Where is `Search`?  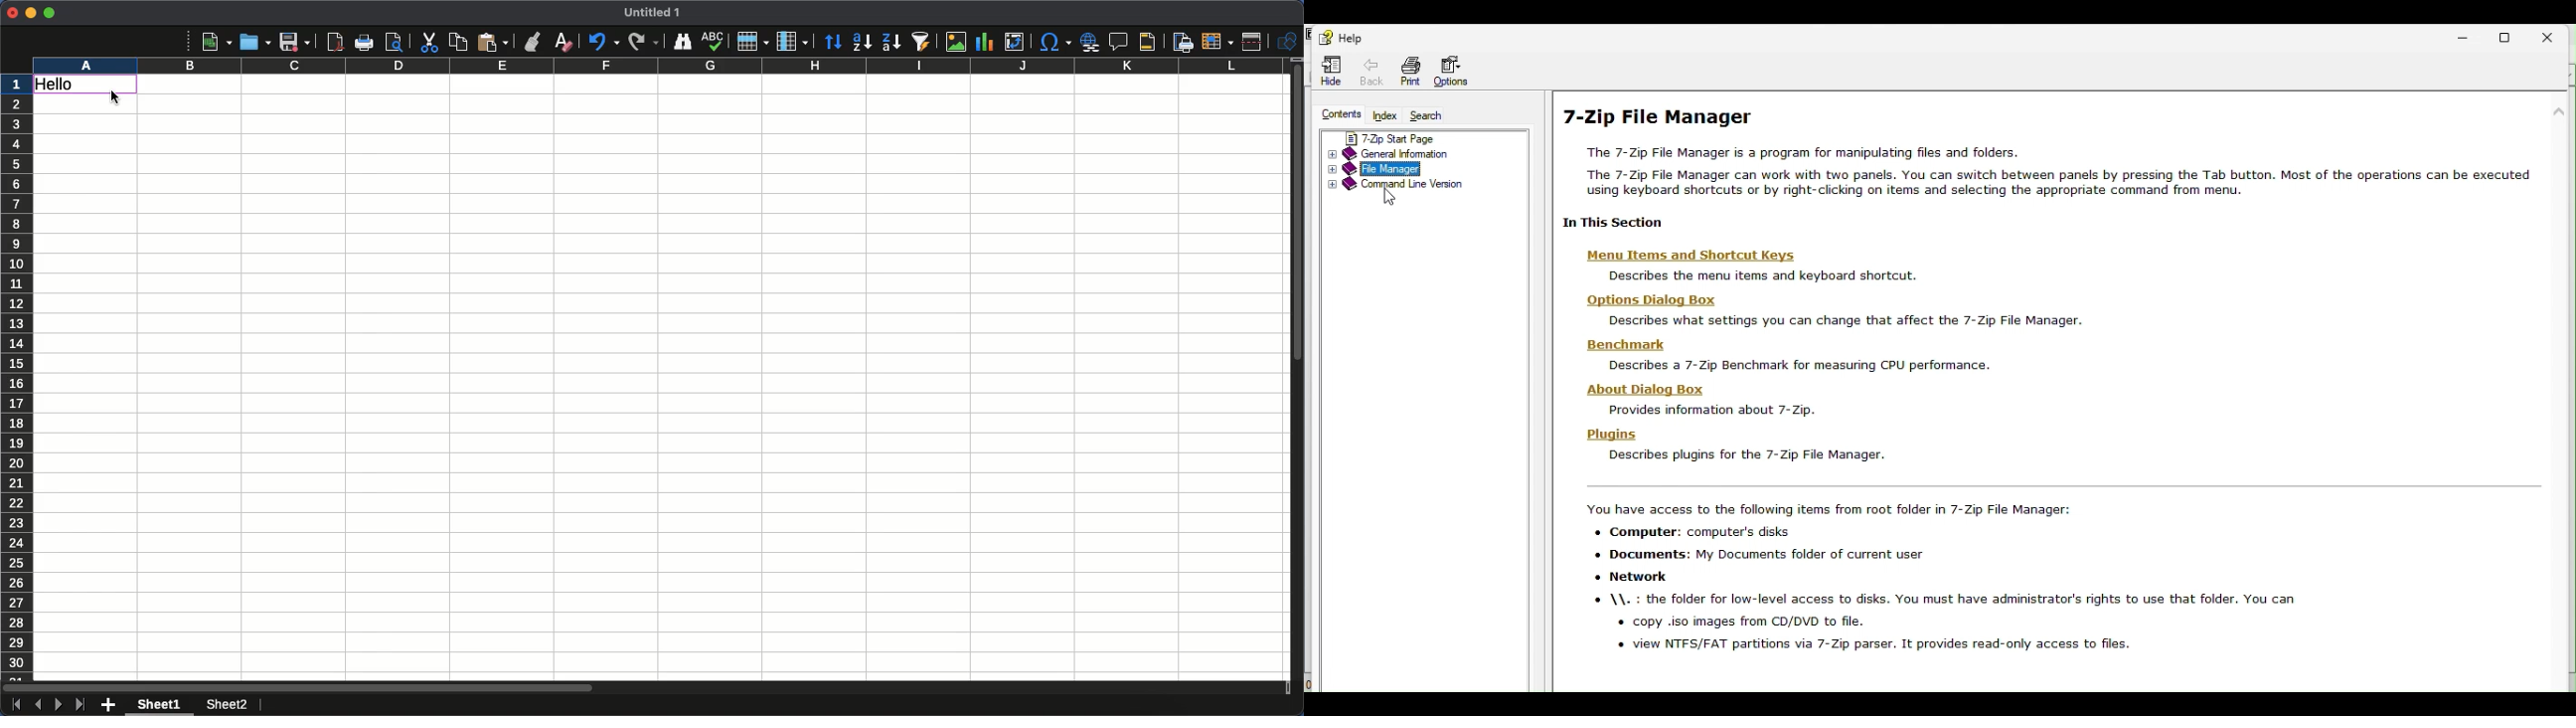 Search is located at coordinates (1430, 116).